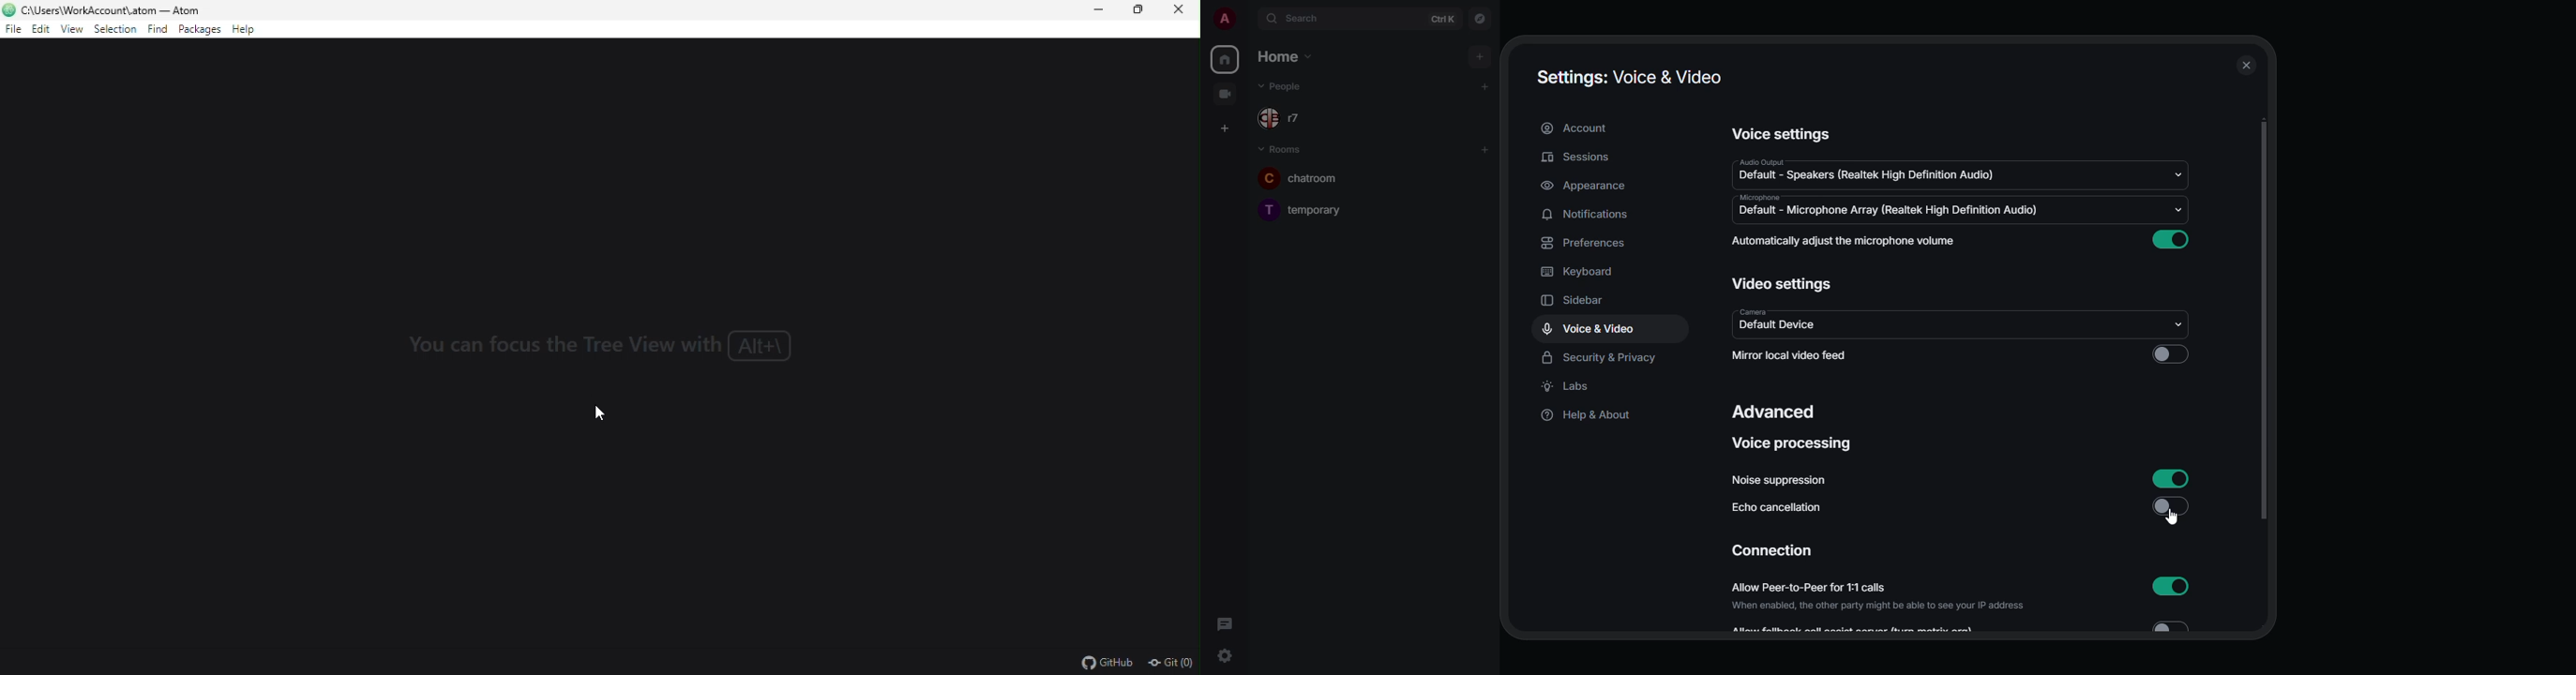  I want to click on drop down, so click(2177, 174).